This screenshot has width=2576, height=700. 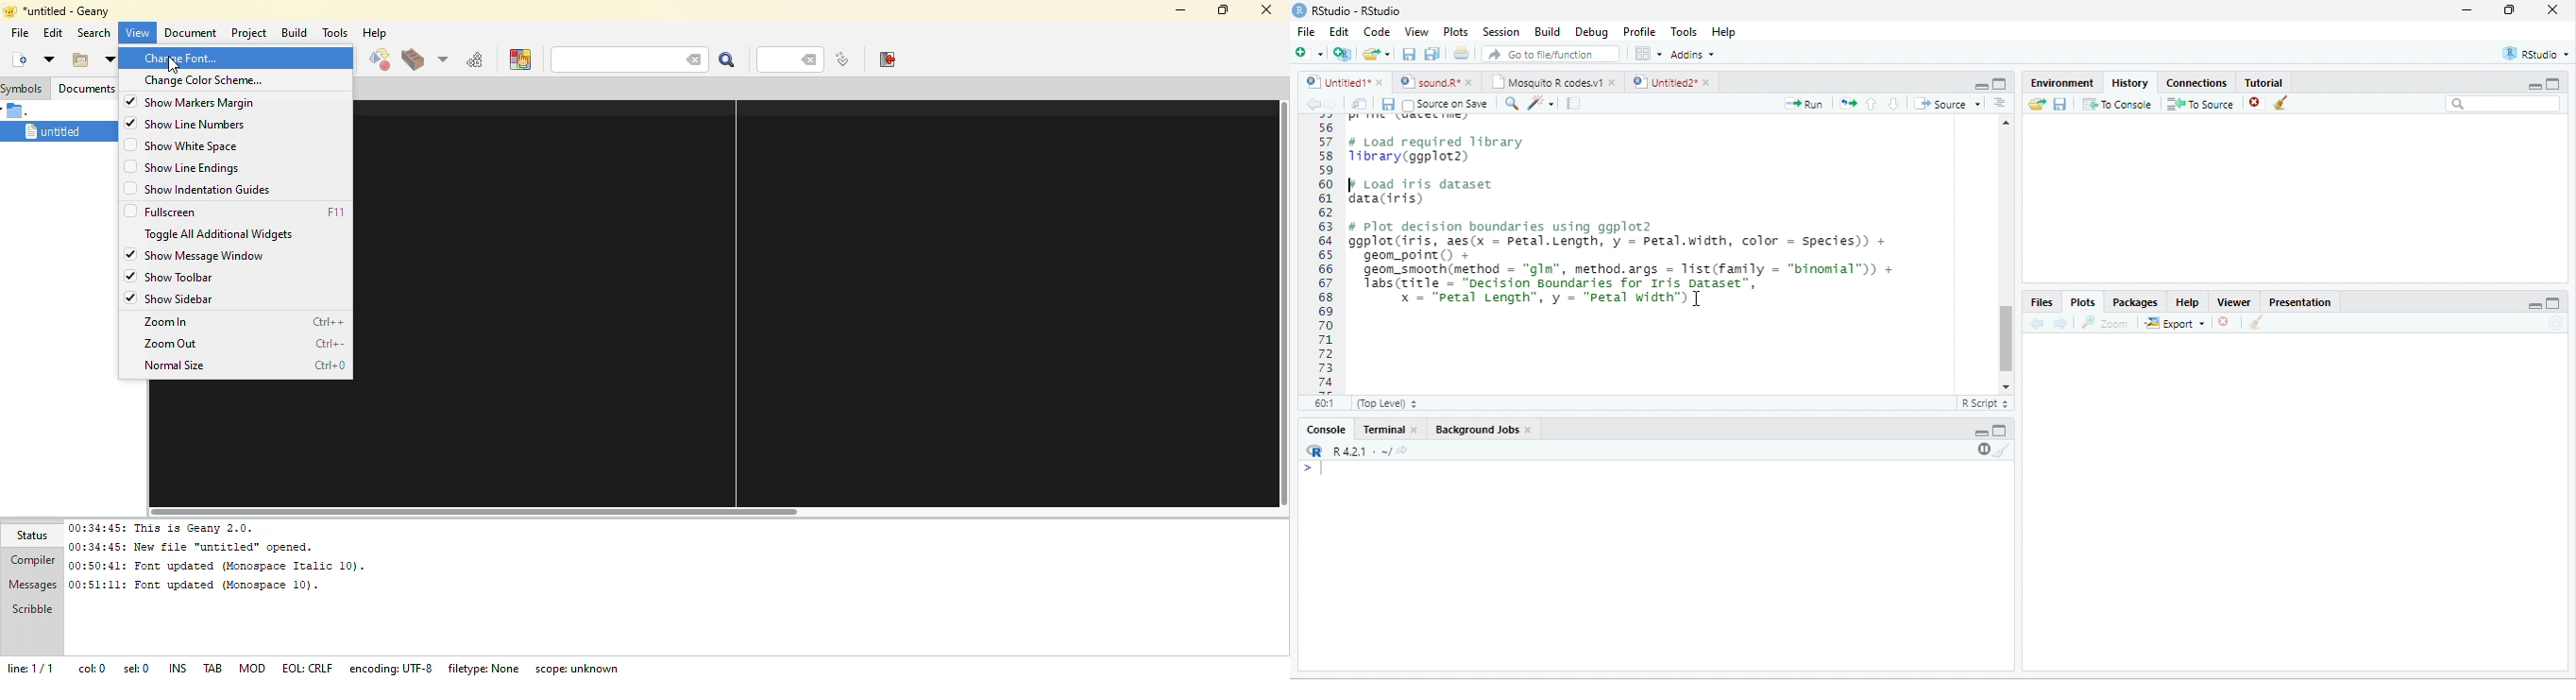 I want to click on Terminal, so click(x=1381, y=429).